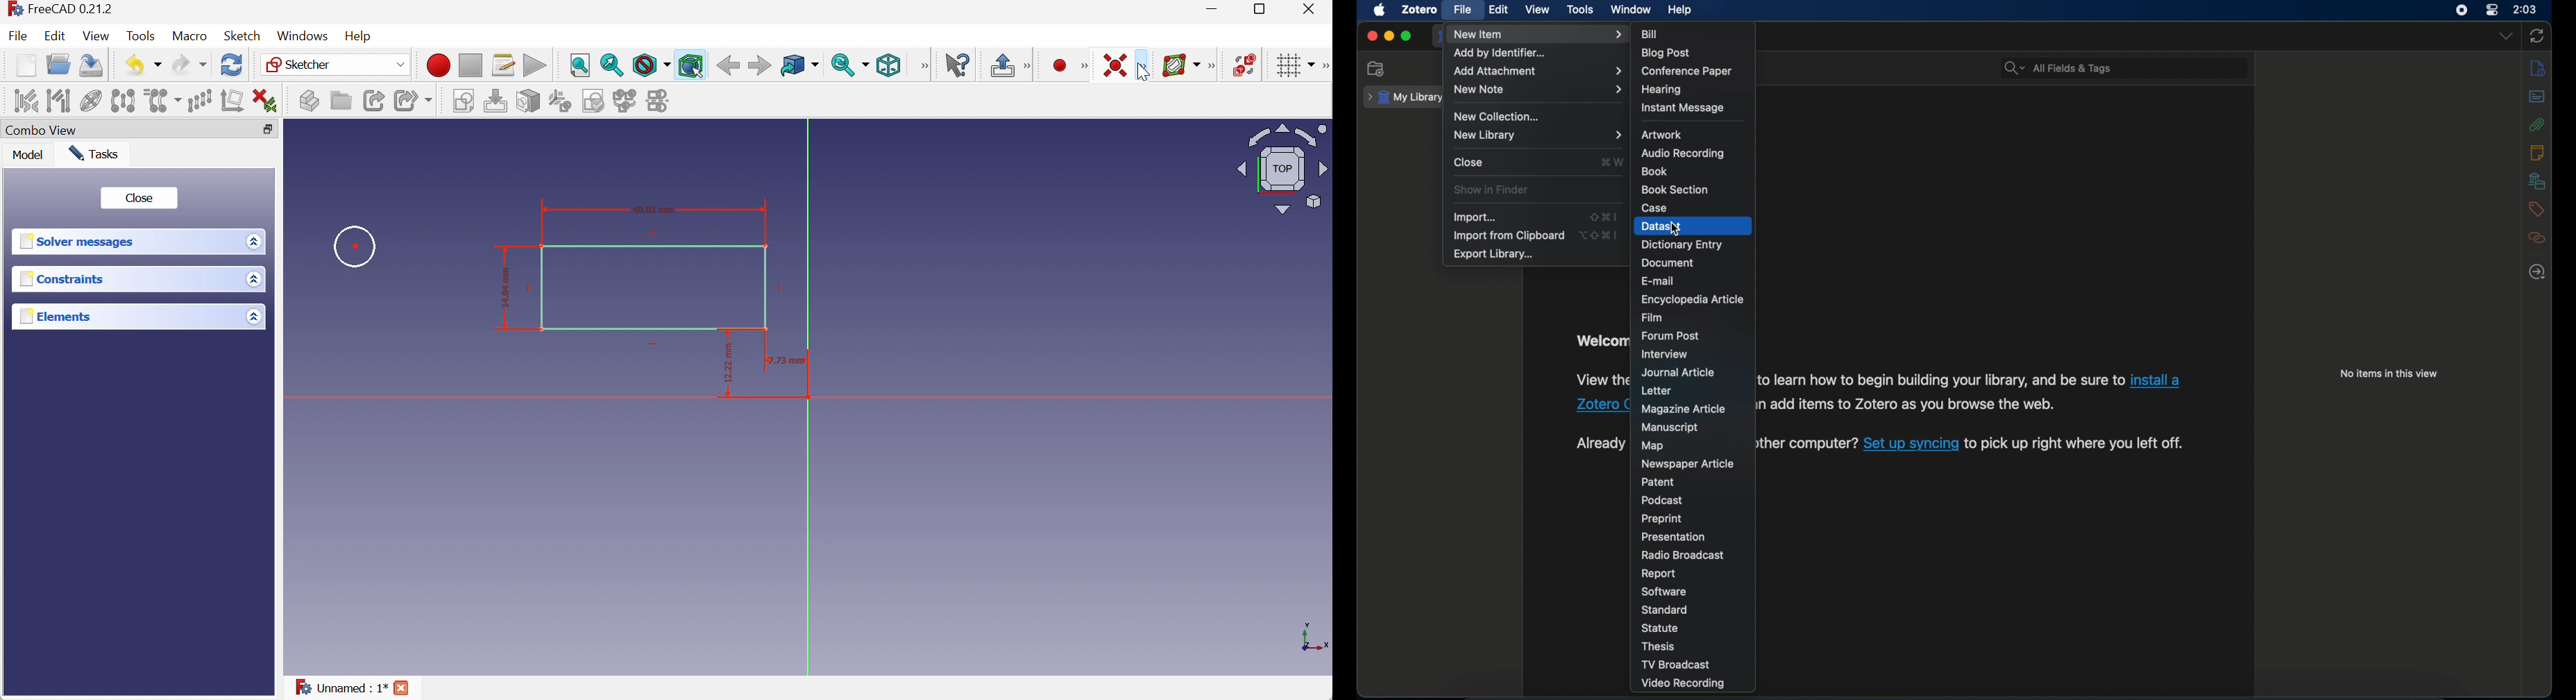 The image size is (2576, 700). I want to click on conference paper, so click(1687, 72).